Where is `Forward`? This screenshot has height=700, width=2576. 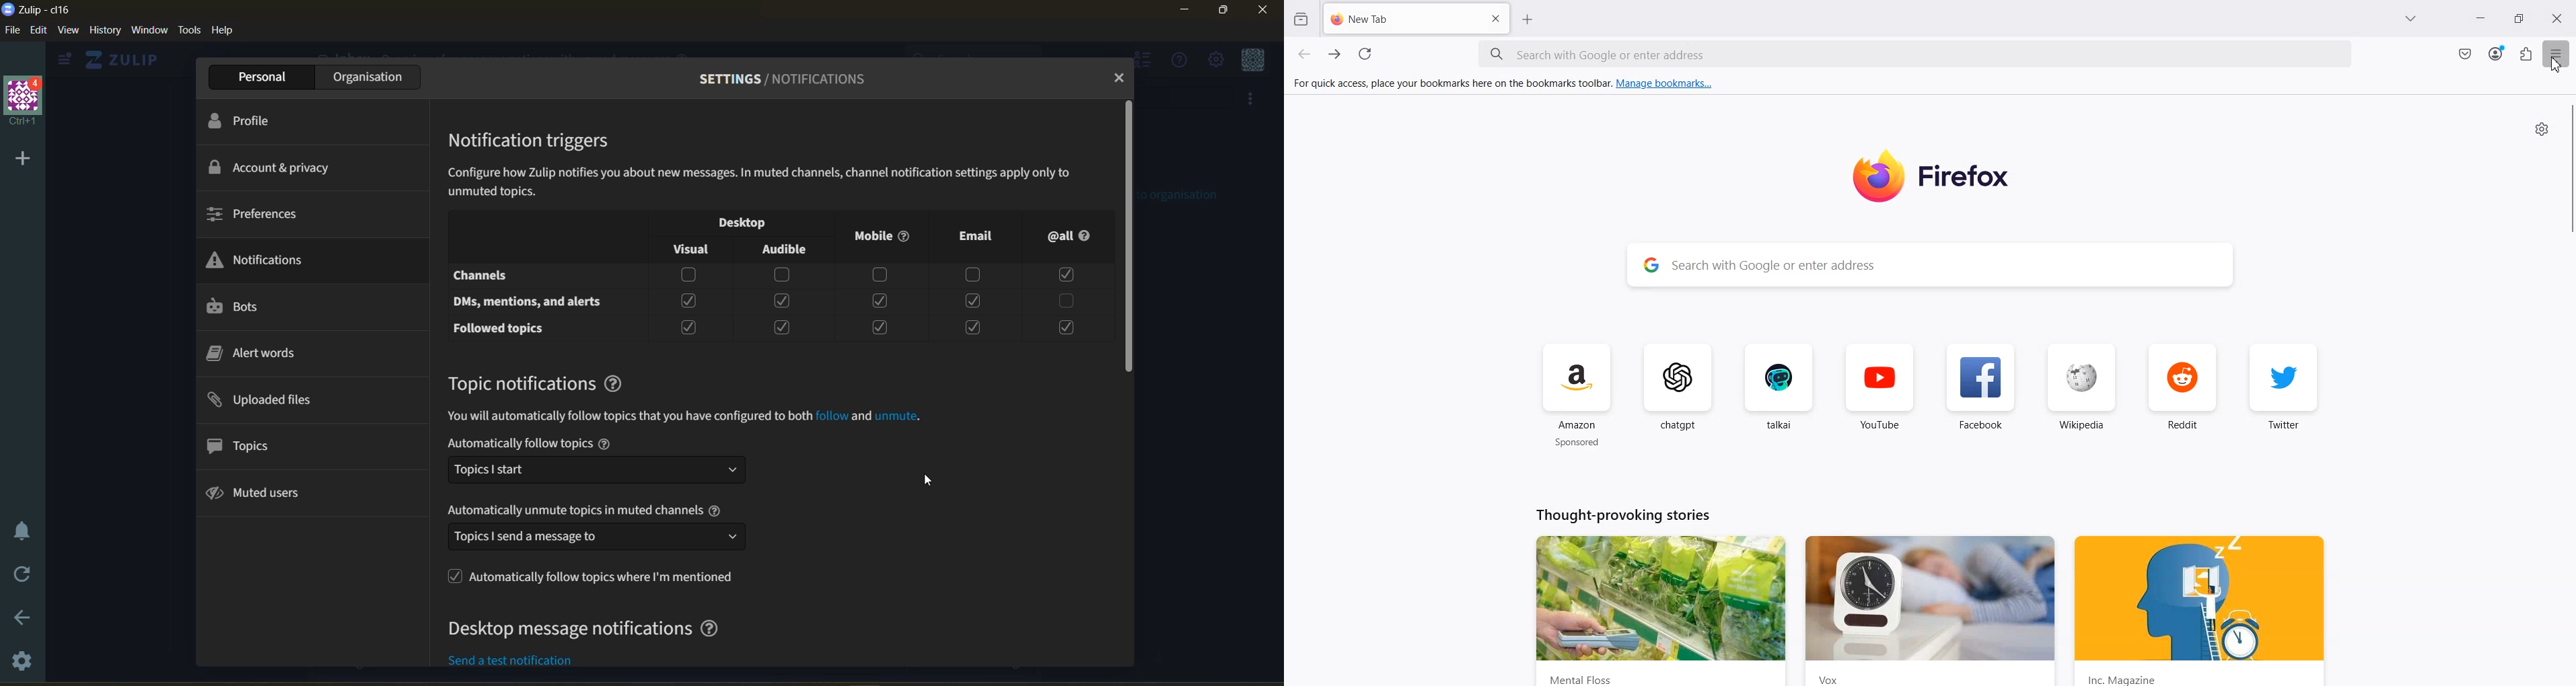 Forward is located at coordinates (1335, 54).